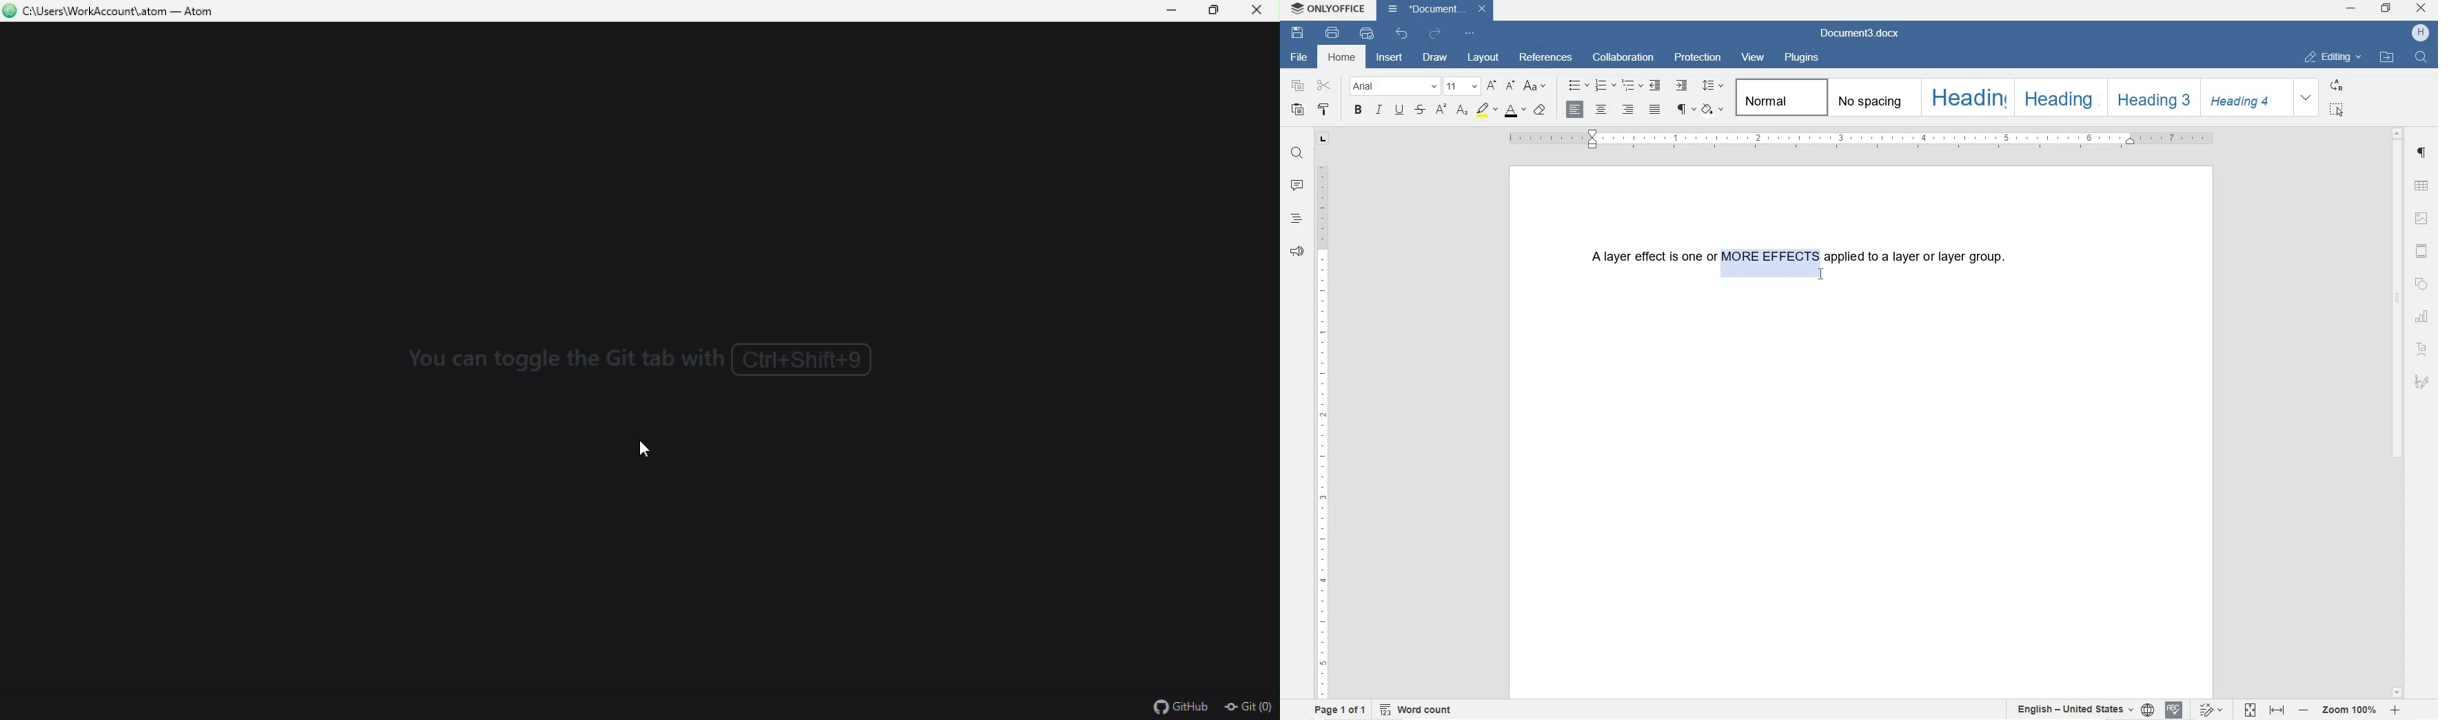 Image resolution: width=2464 pixels, height=728 pixels. I want to click on INSERT, so click(1390, 60).